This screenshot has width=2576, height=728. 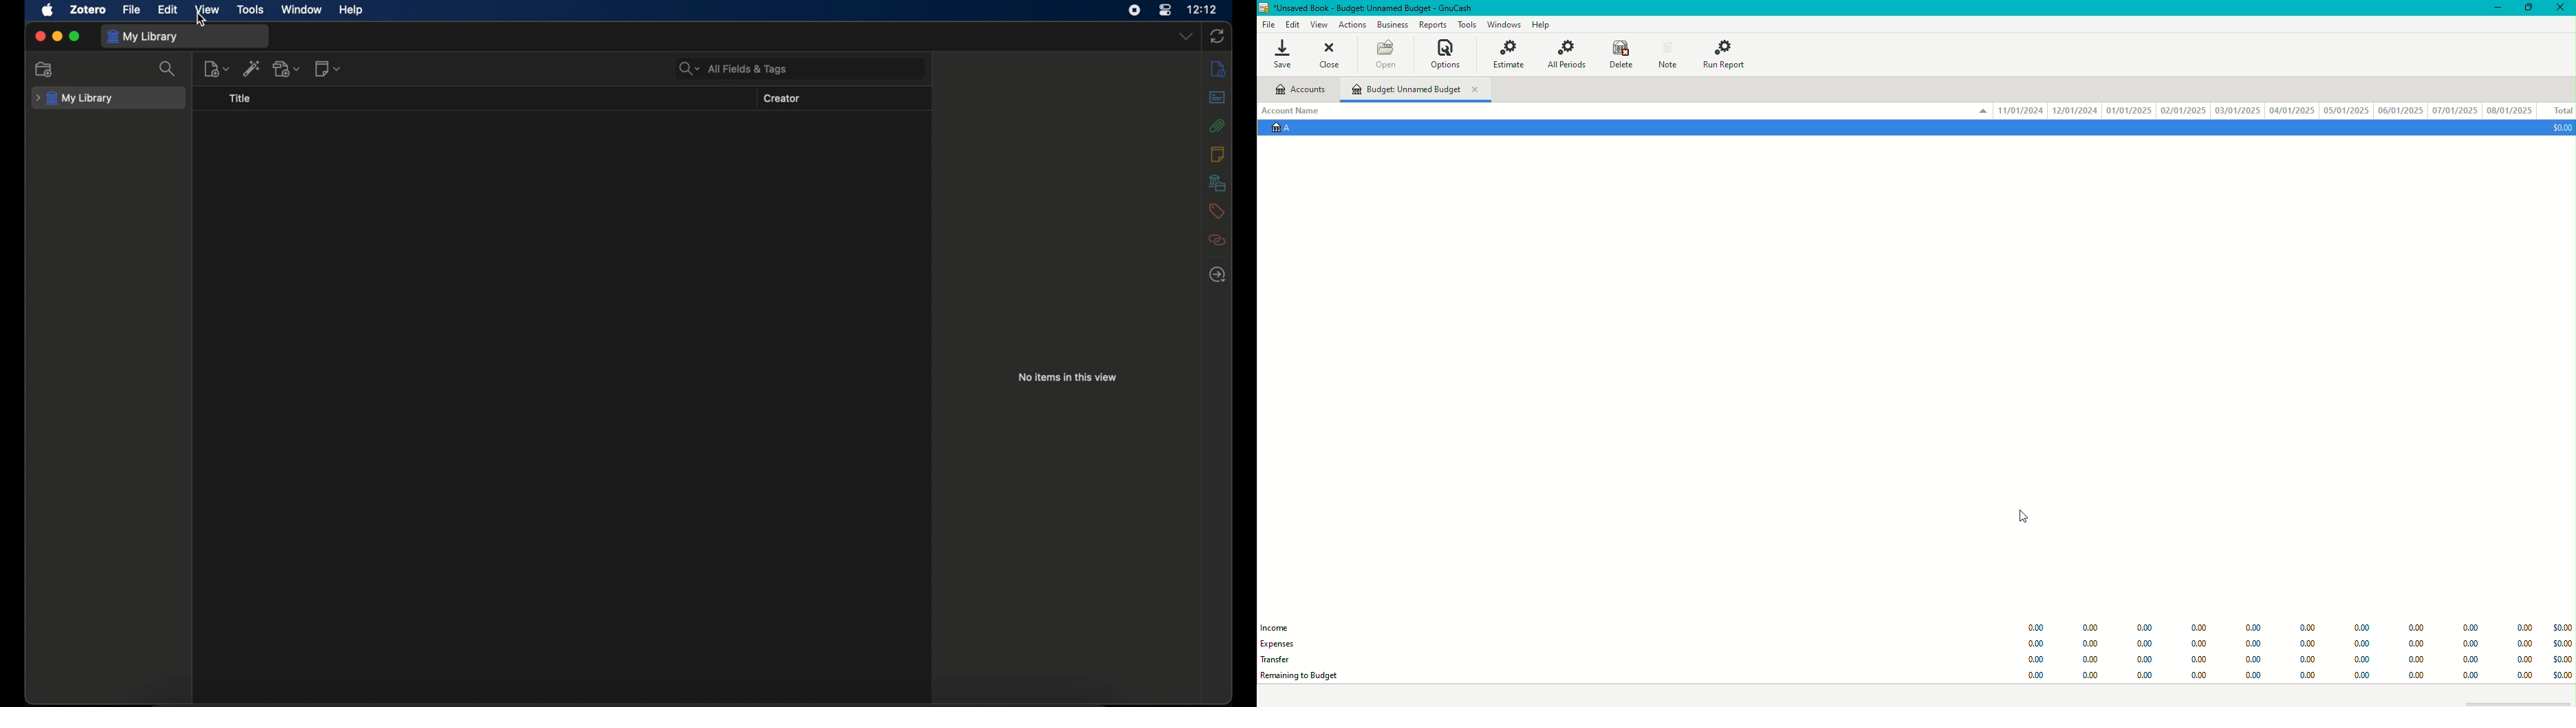 What do you see at coordinates (782, 99) in the screenshot?
I see `creator` at bounding box center [782, 99].